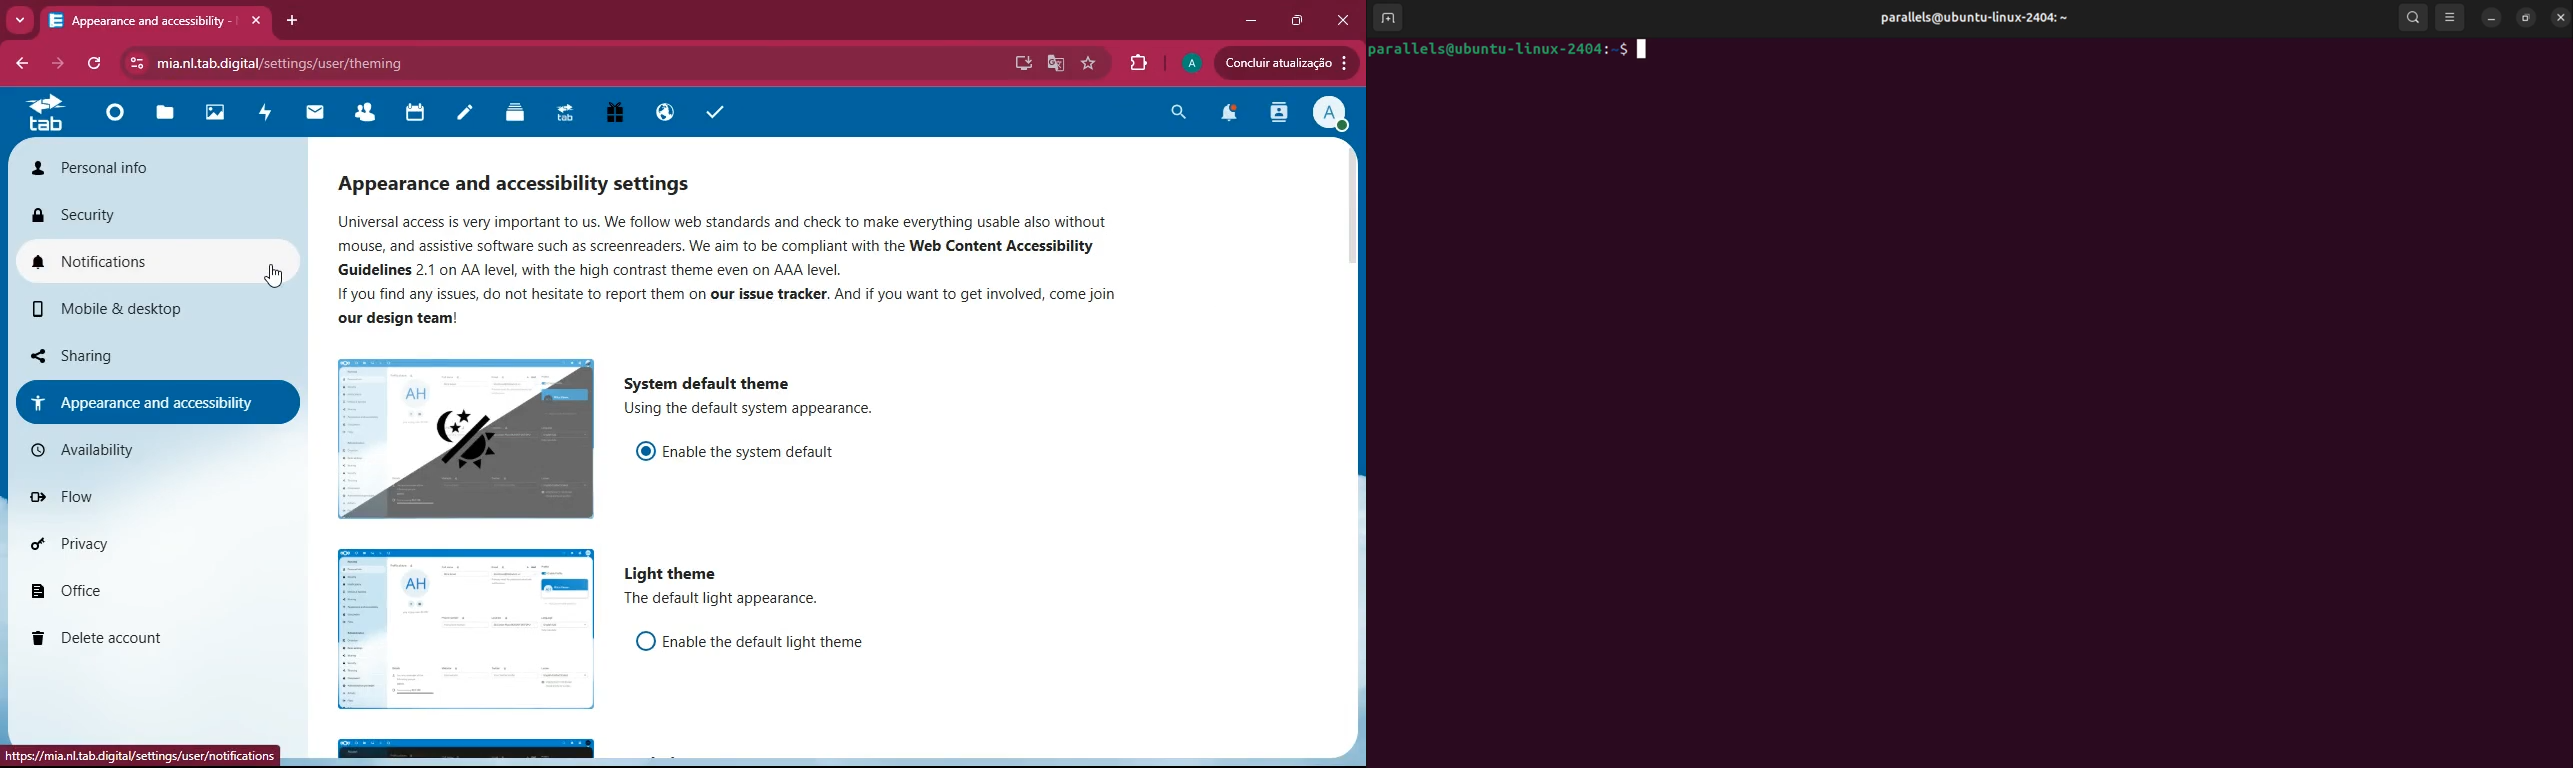  What do you see at coordinates (744, 450) in the screenshot?
I see `enable` at bounding box center [744, 450].